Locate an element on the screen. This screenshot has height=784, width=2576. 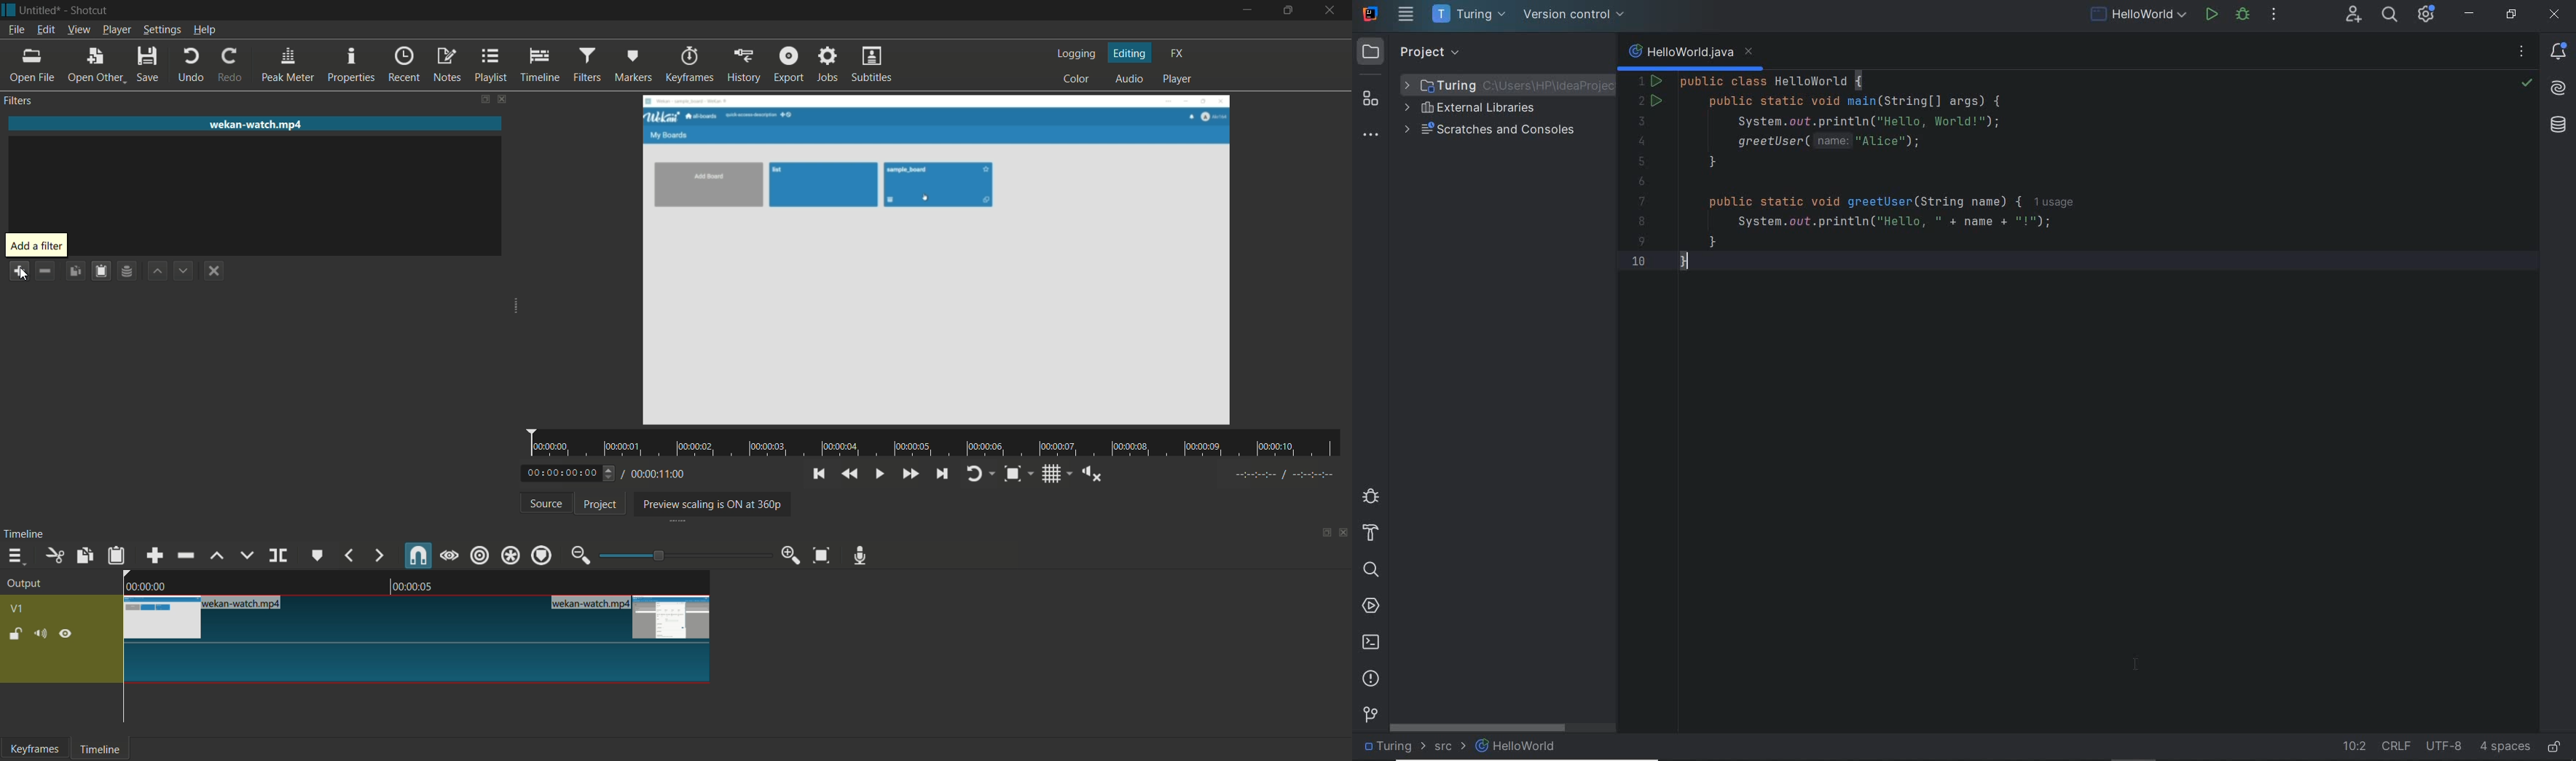
mute is located at coordinates (44, 635).